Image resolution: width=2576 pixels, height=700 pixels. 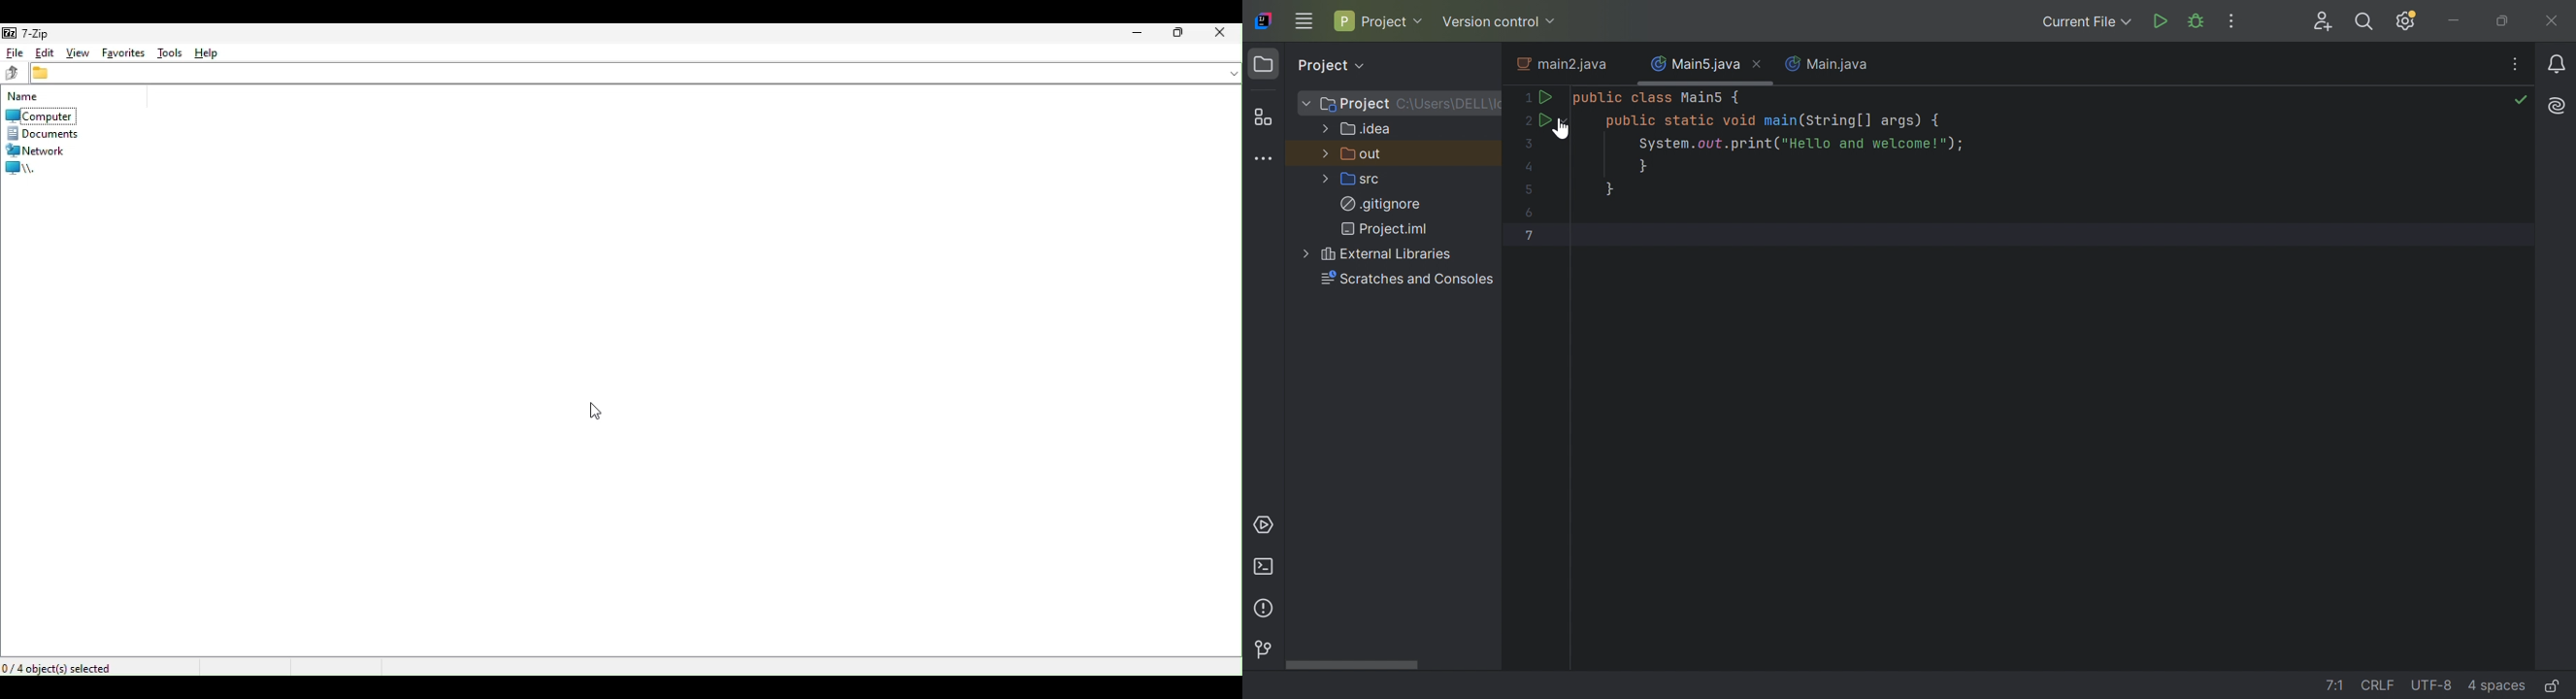 What do you see at coordinates (2432, 687) in the screenshot?
I see `UTF-8` at bounding box center [2432, 687].